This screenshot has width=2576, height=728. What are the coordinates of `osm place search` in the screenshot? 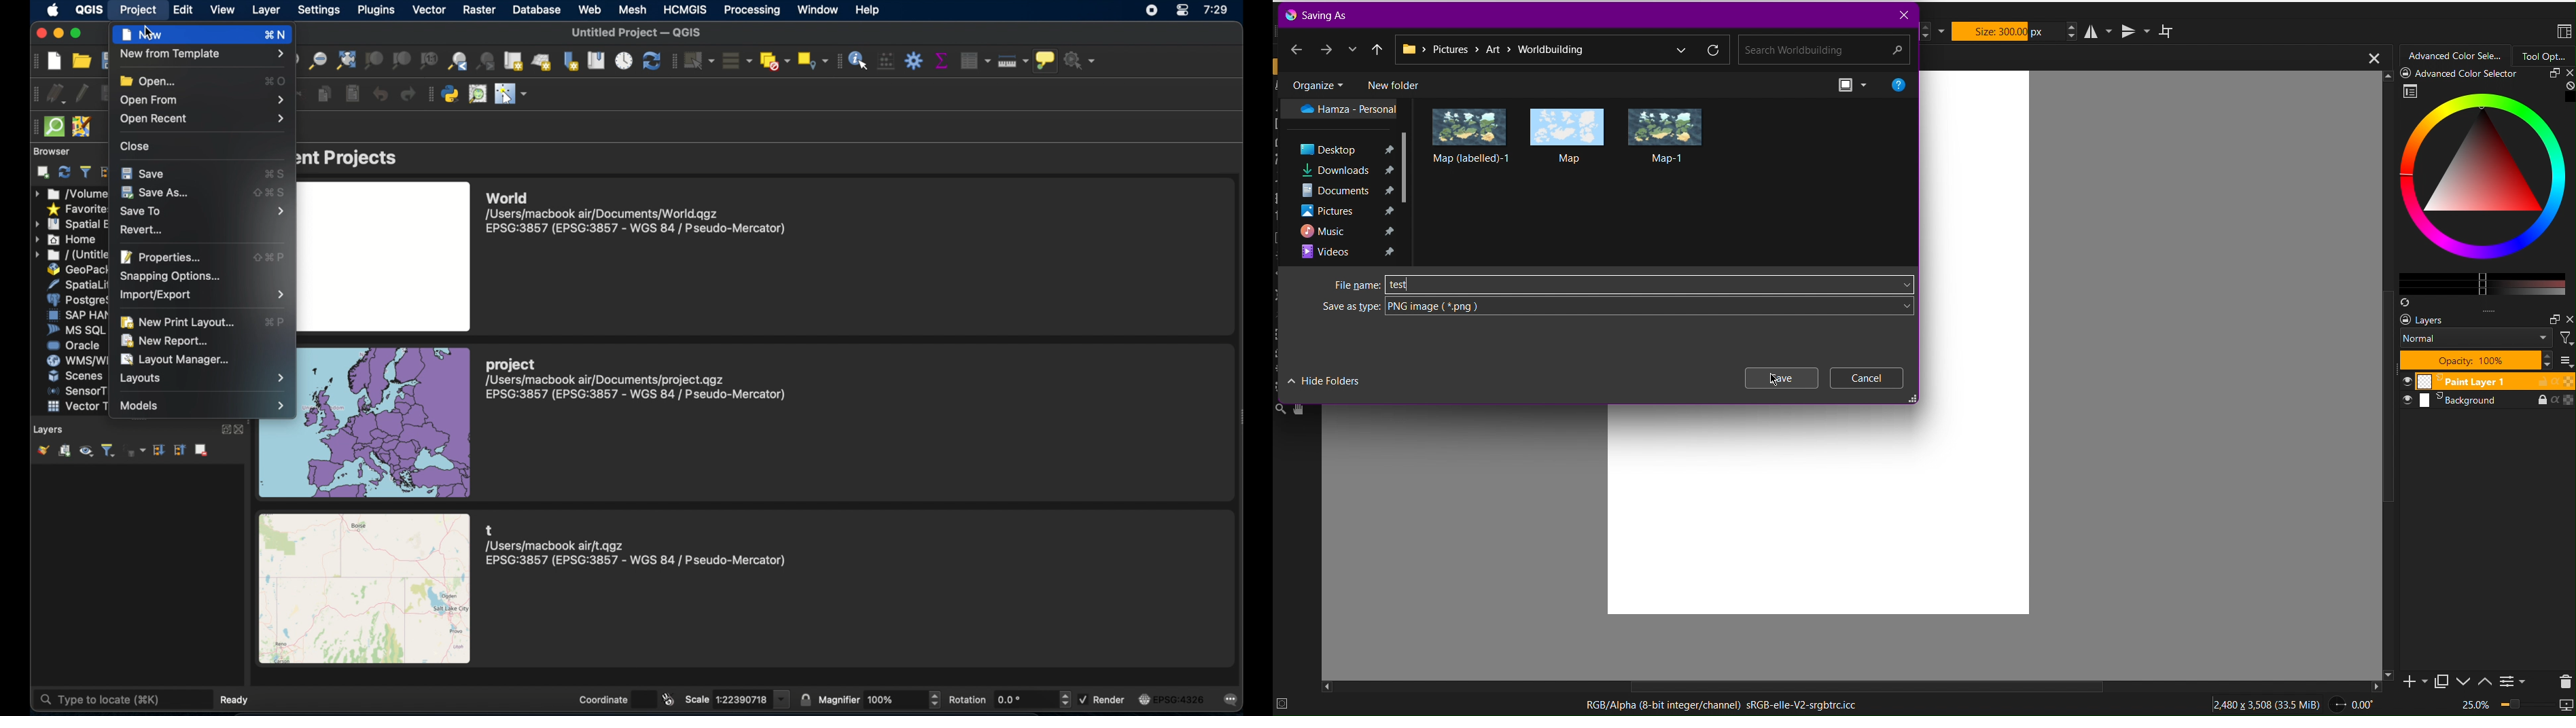 It's located at (479, 94).